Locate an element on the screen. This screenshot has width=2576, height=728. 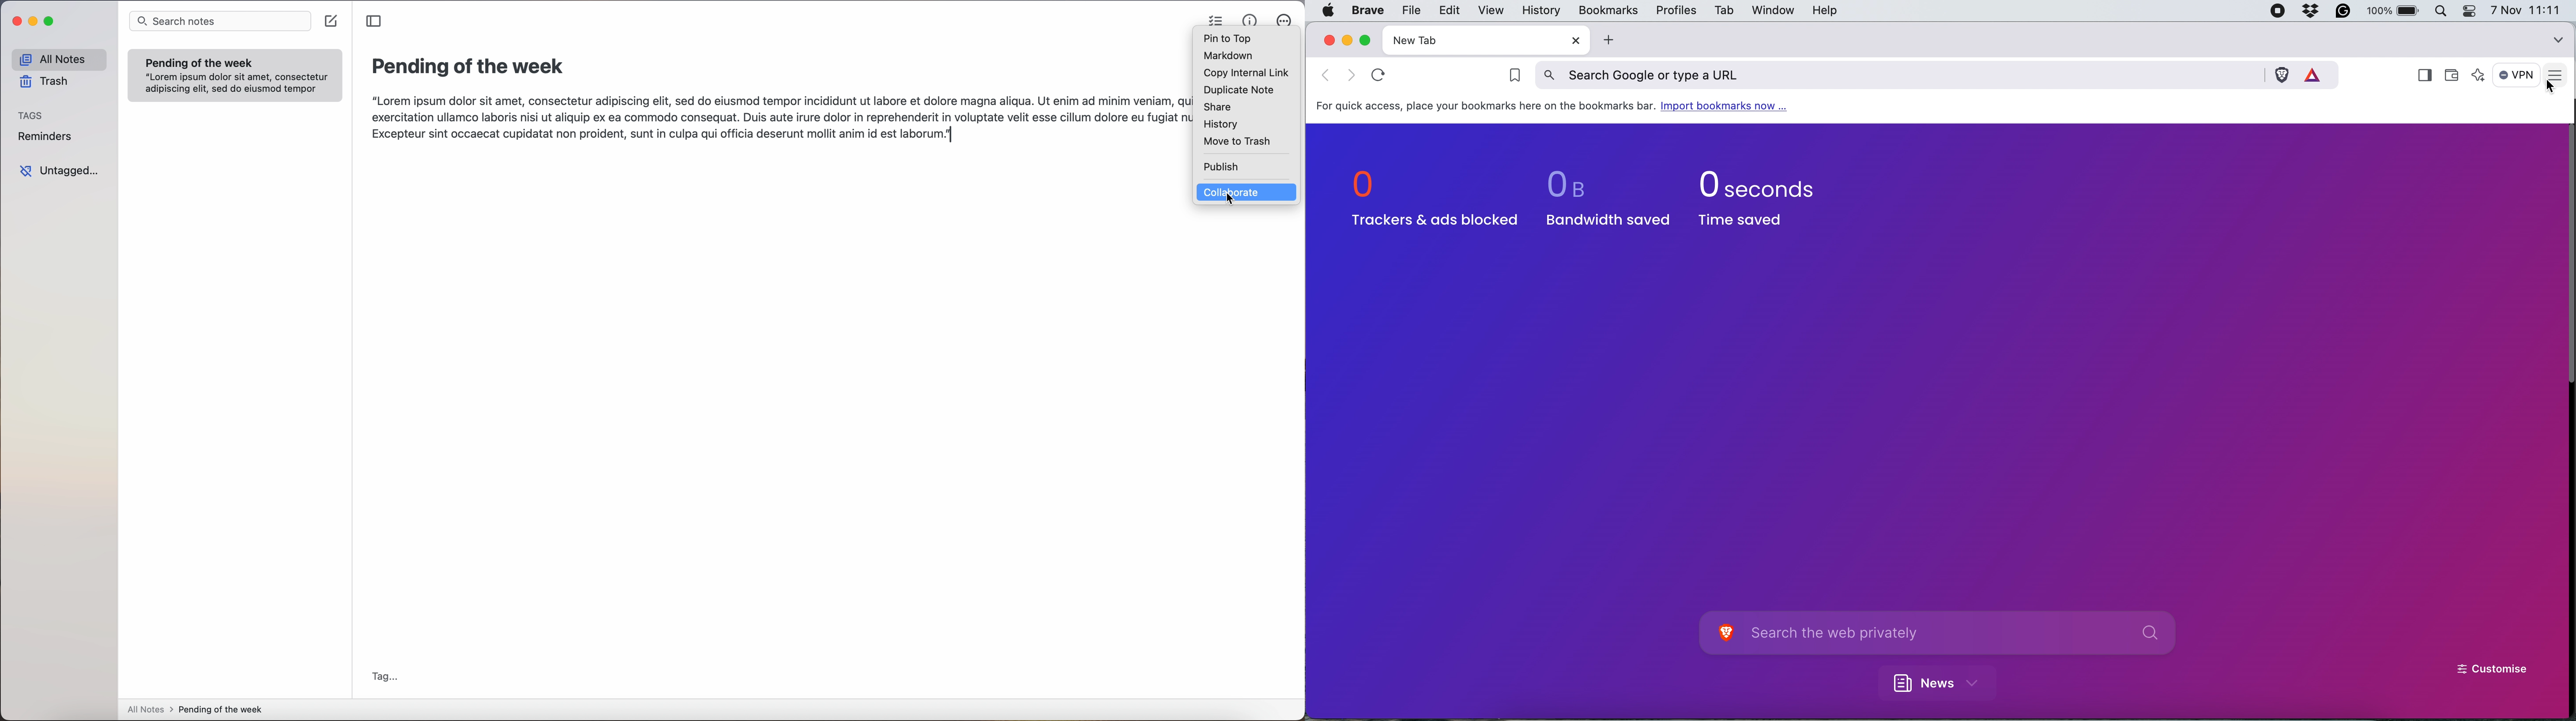
publish is located at coordinates (1221, 166).